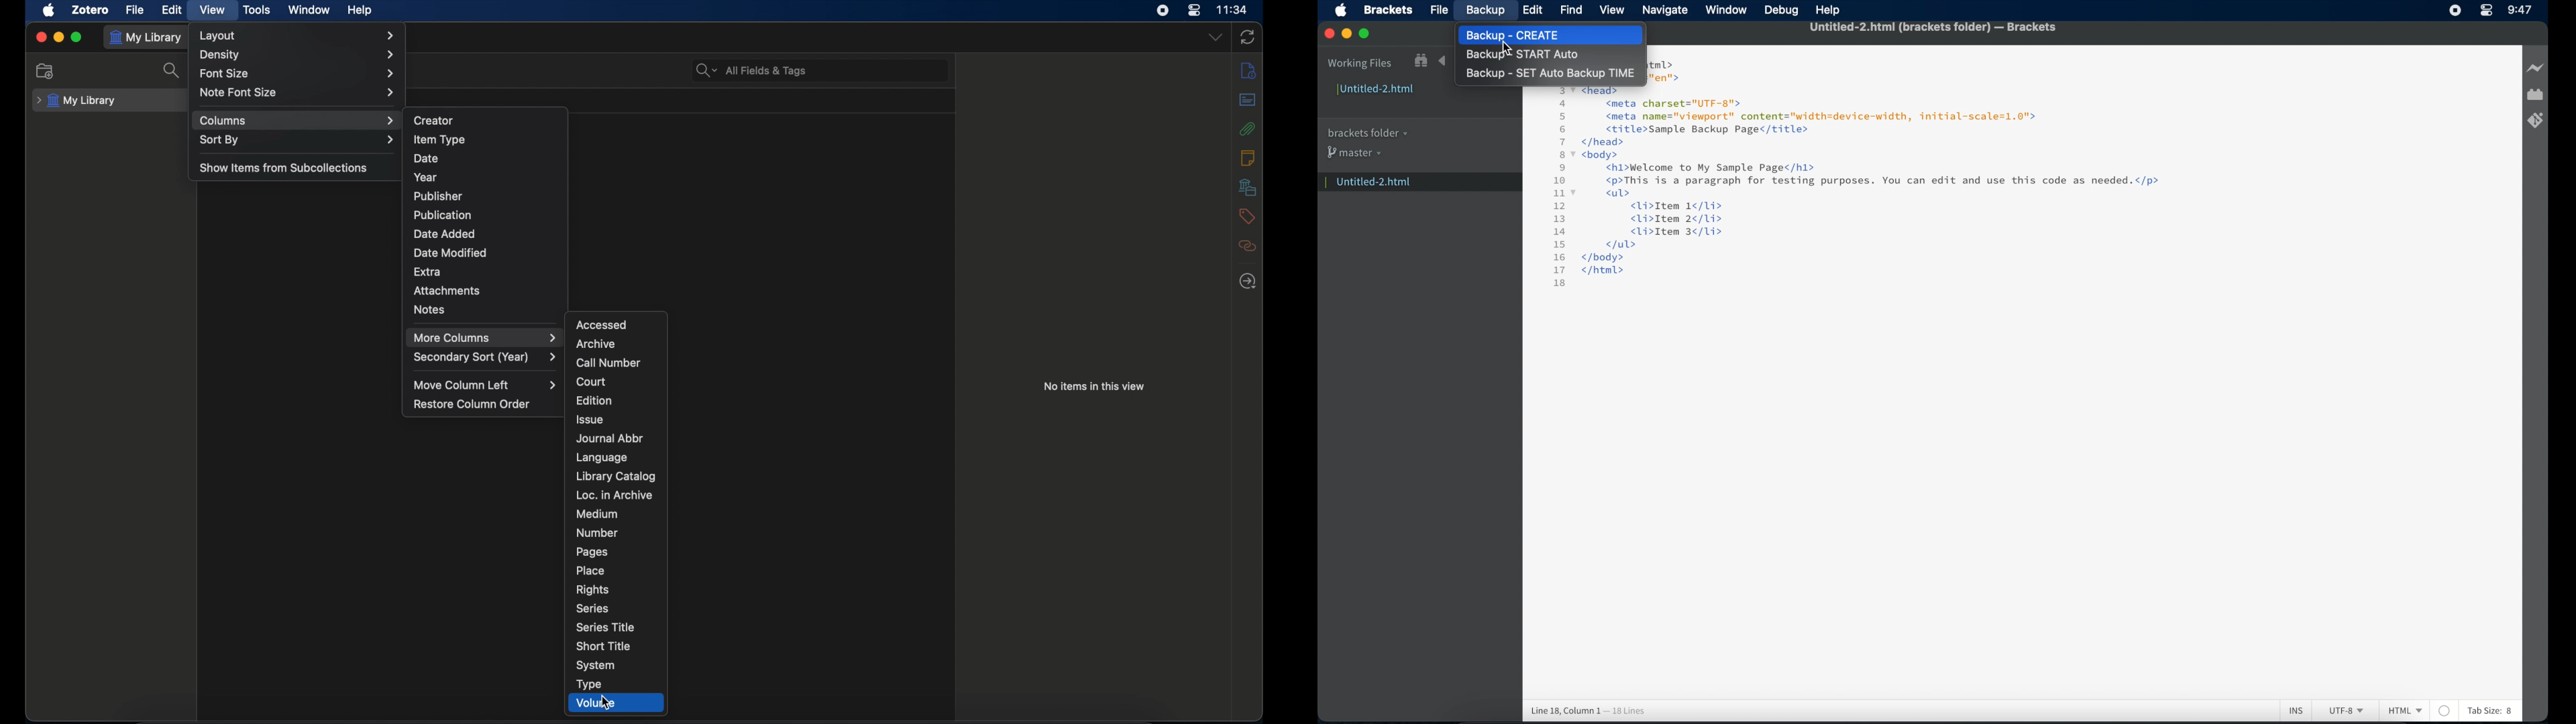 The image size is (2576, 728). Describe the element at coordinates (596, 400) in the screenshot. I see `edition` at that location.